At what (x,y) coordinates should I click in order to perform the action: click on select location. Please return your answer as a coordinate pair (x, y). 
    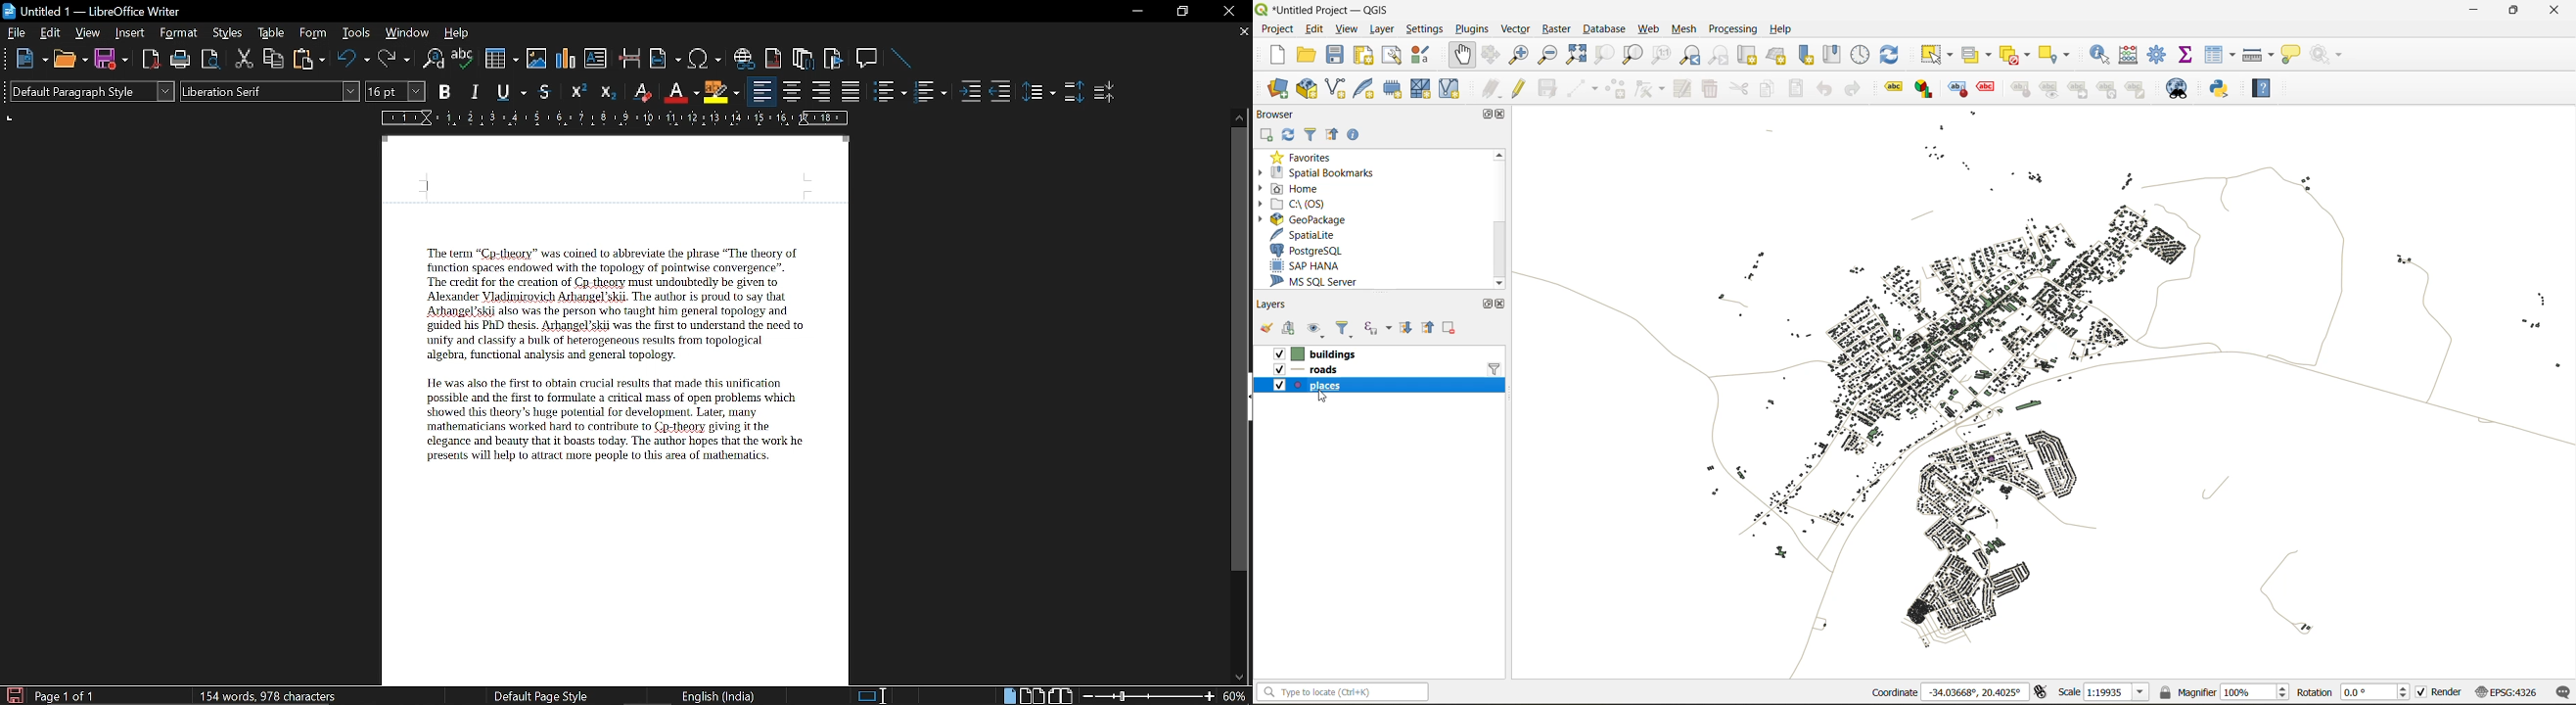
    Looking at the image, I should click on (2060, 53).